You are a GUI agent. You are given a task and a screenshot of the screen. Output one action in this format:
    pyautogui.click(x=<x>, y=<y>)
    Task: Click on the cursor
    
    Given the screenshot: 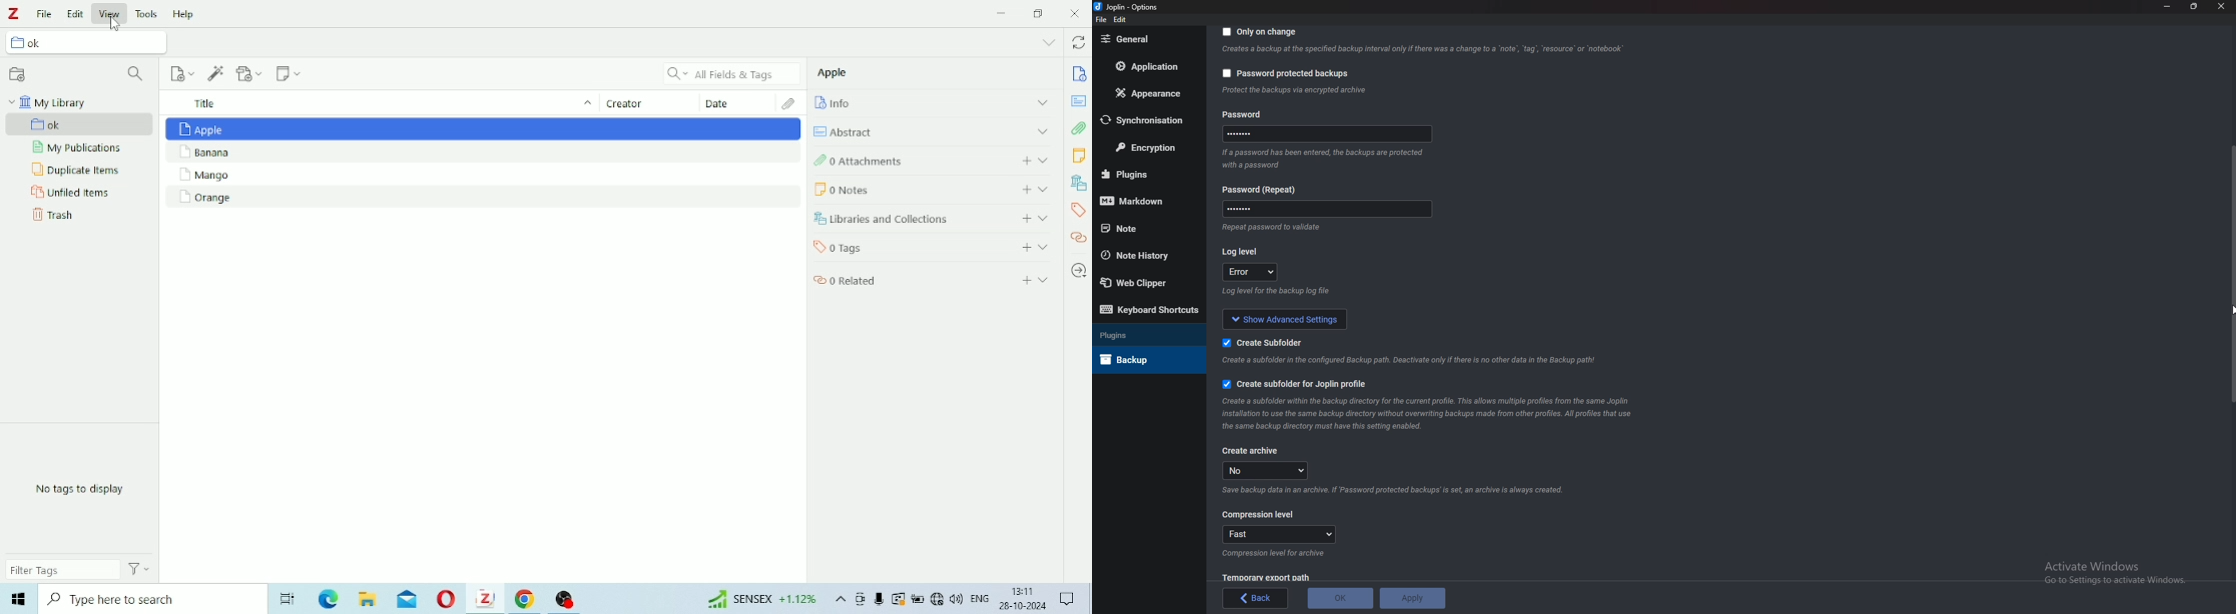 What is the action you would take?
    pyautogui.click(x=115, y=22)
    